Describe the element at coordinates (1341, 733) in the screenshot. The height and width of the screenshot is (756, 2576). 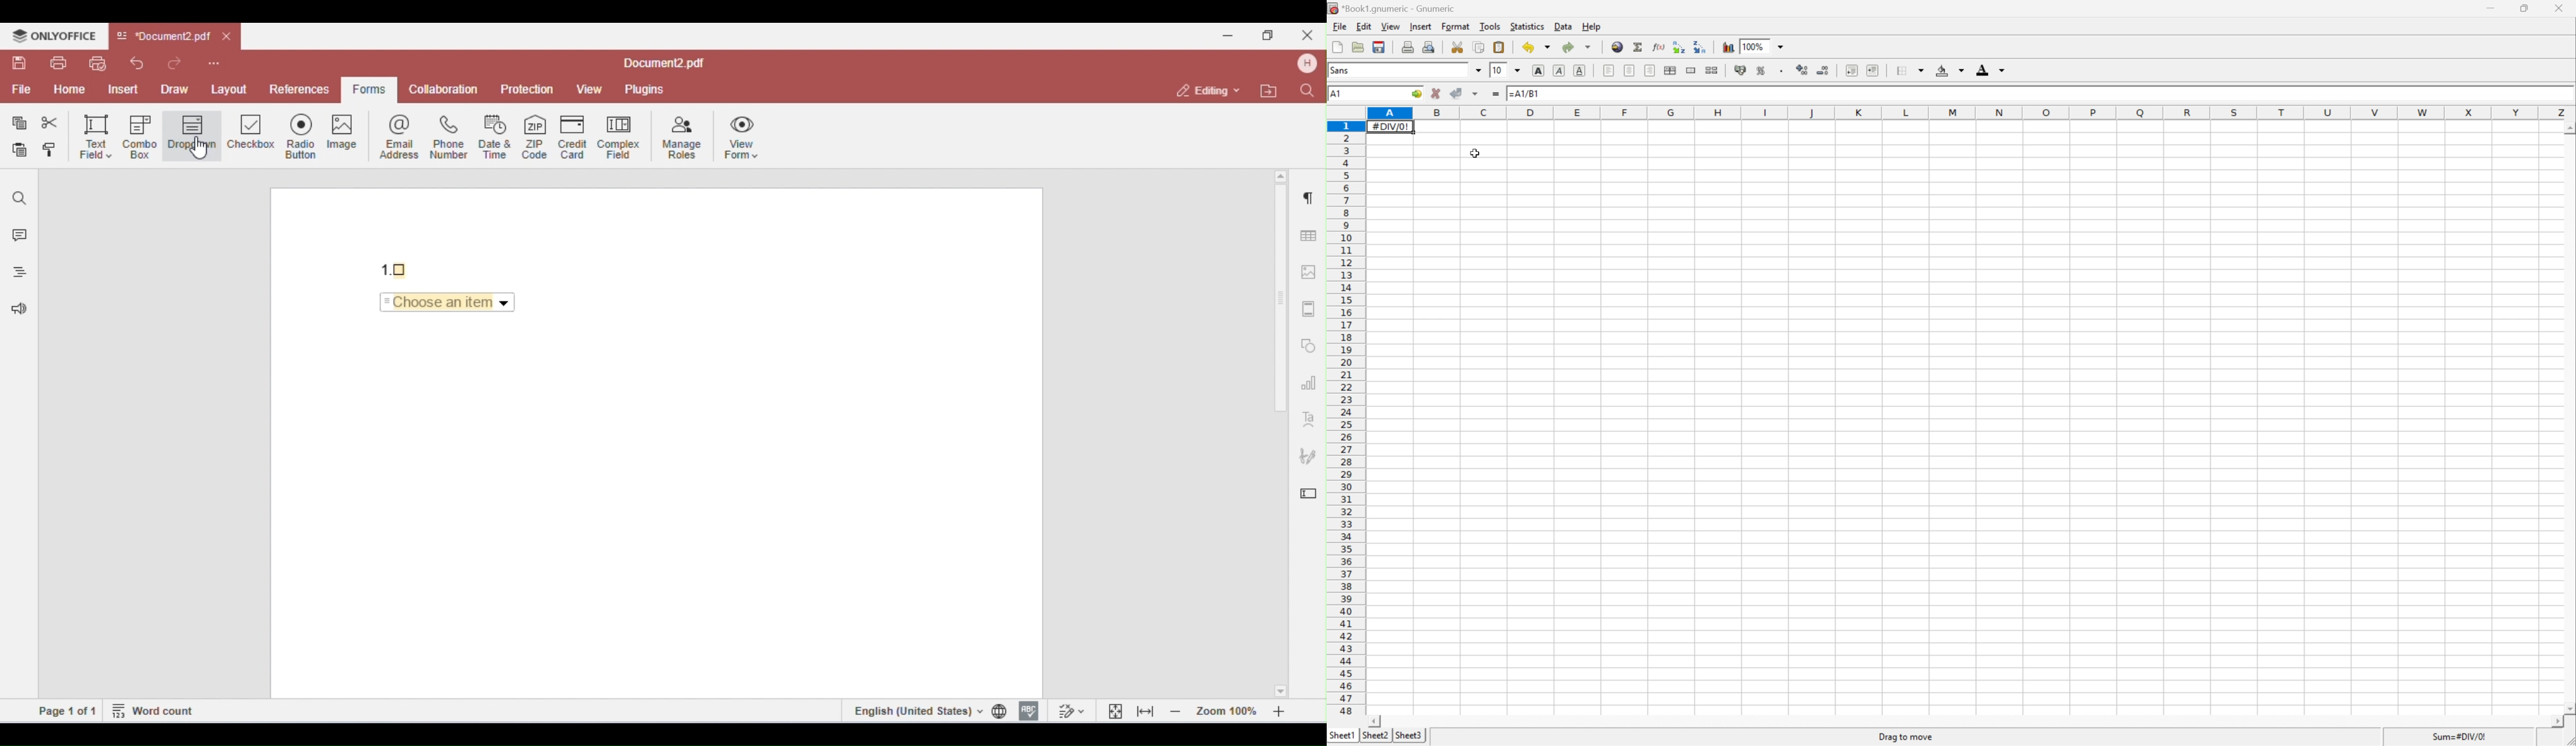
I see `Sheet1` at that location.